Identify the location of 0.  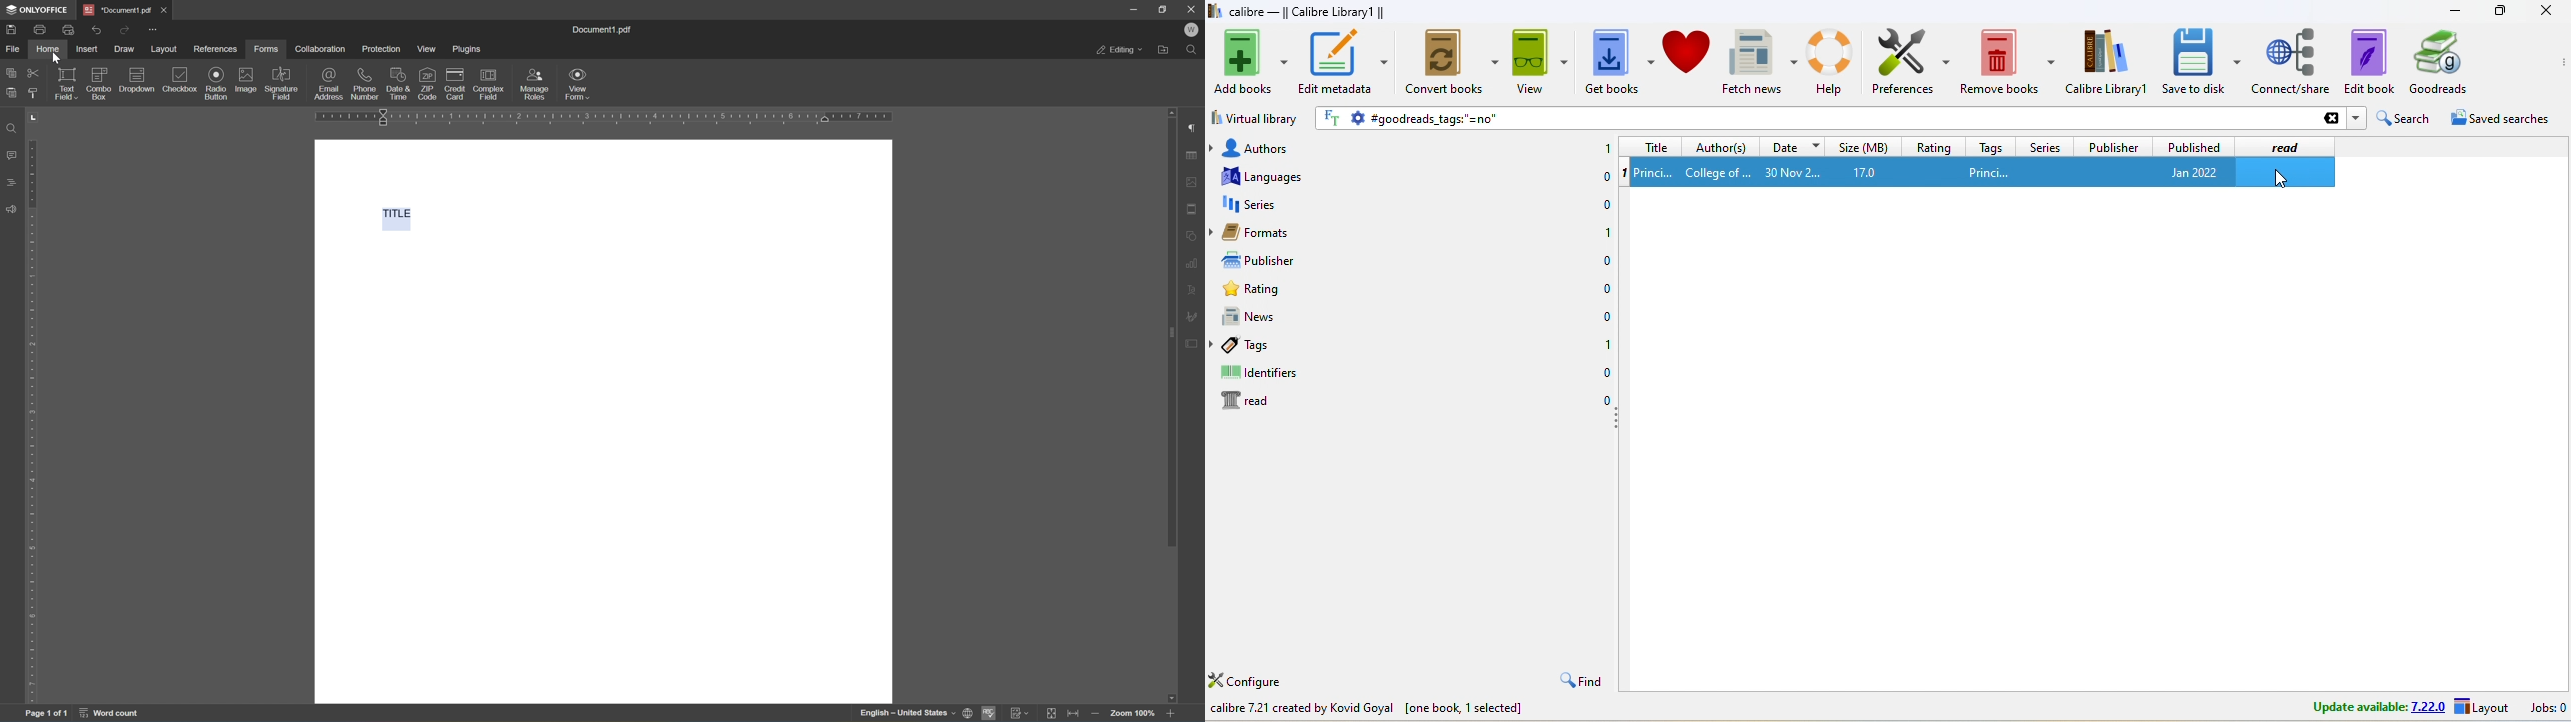
(1607, 318).